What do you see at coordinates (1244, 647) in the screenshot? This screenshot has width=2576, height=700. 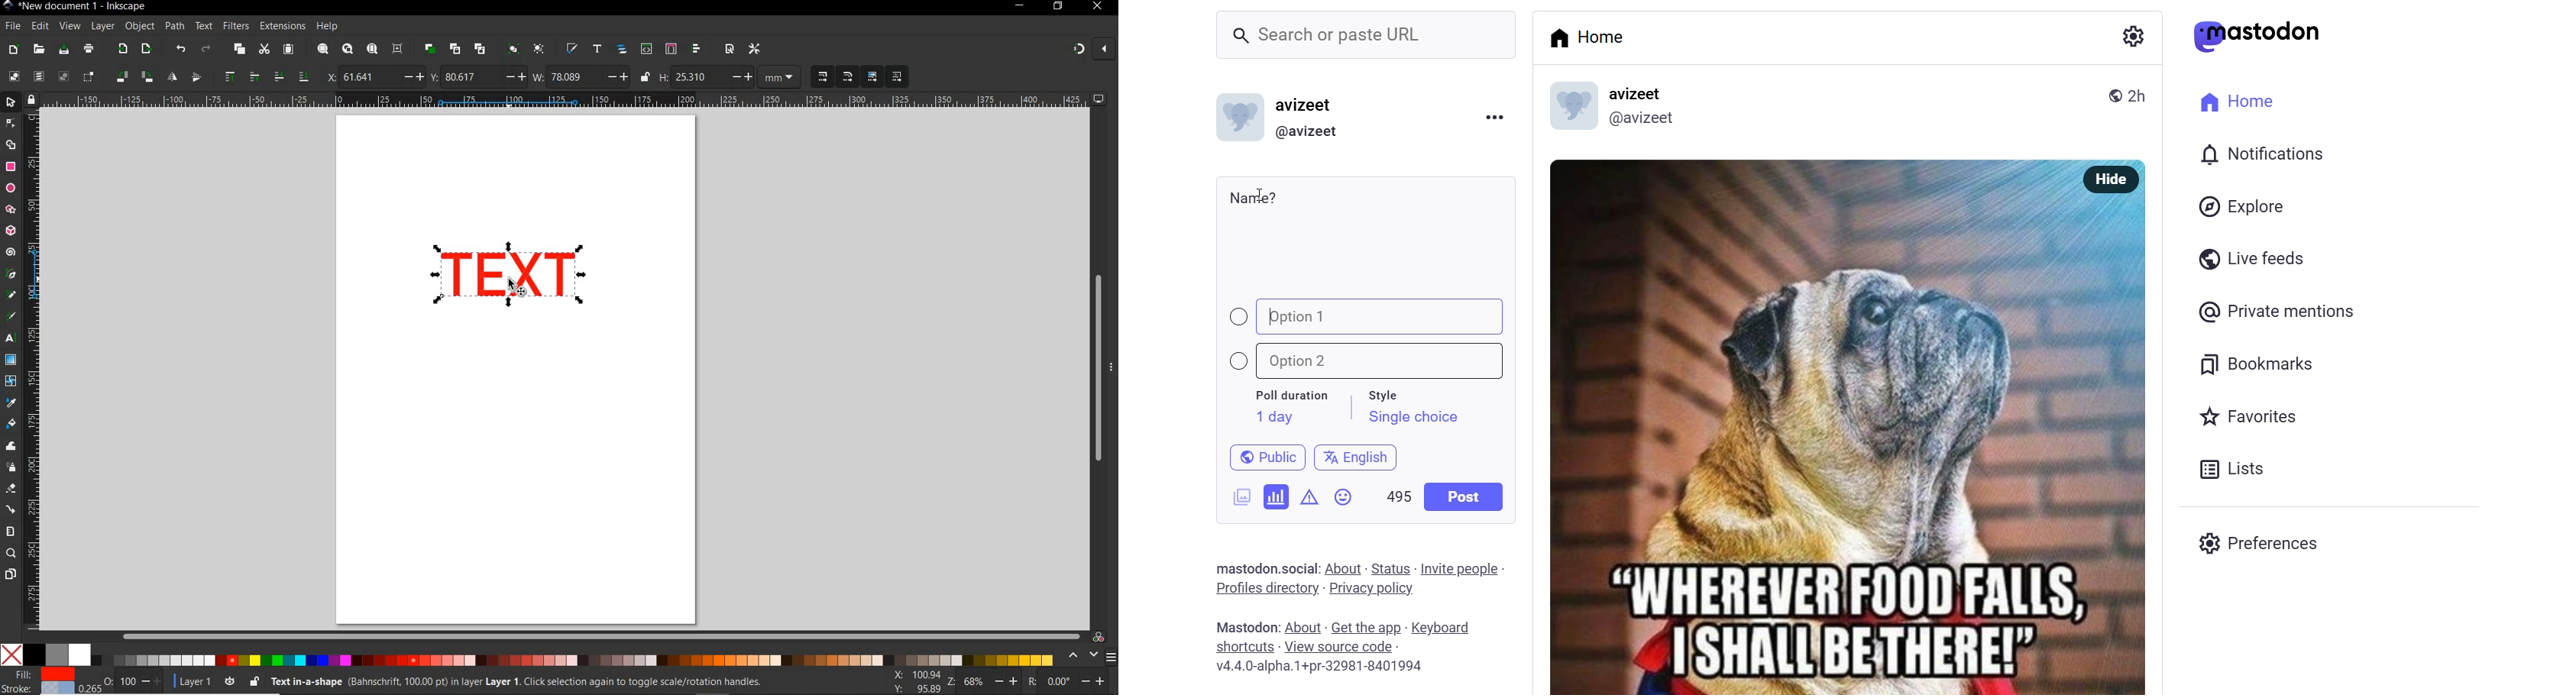 I see `shortcuts` at bounding box center [1244, 647].